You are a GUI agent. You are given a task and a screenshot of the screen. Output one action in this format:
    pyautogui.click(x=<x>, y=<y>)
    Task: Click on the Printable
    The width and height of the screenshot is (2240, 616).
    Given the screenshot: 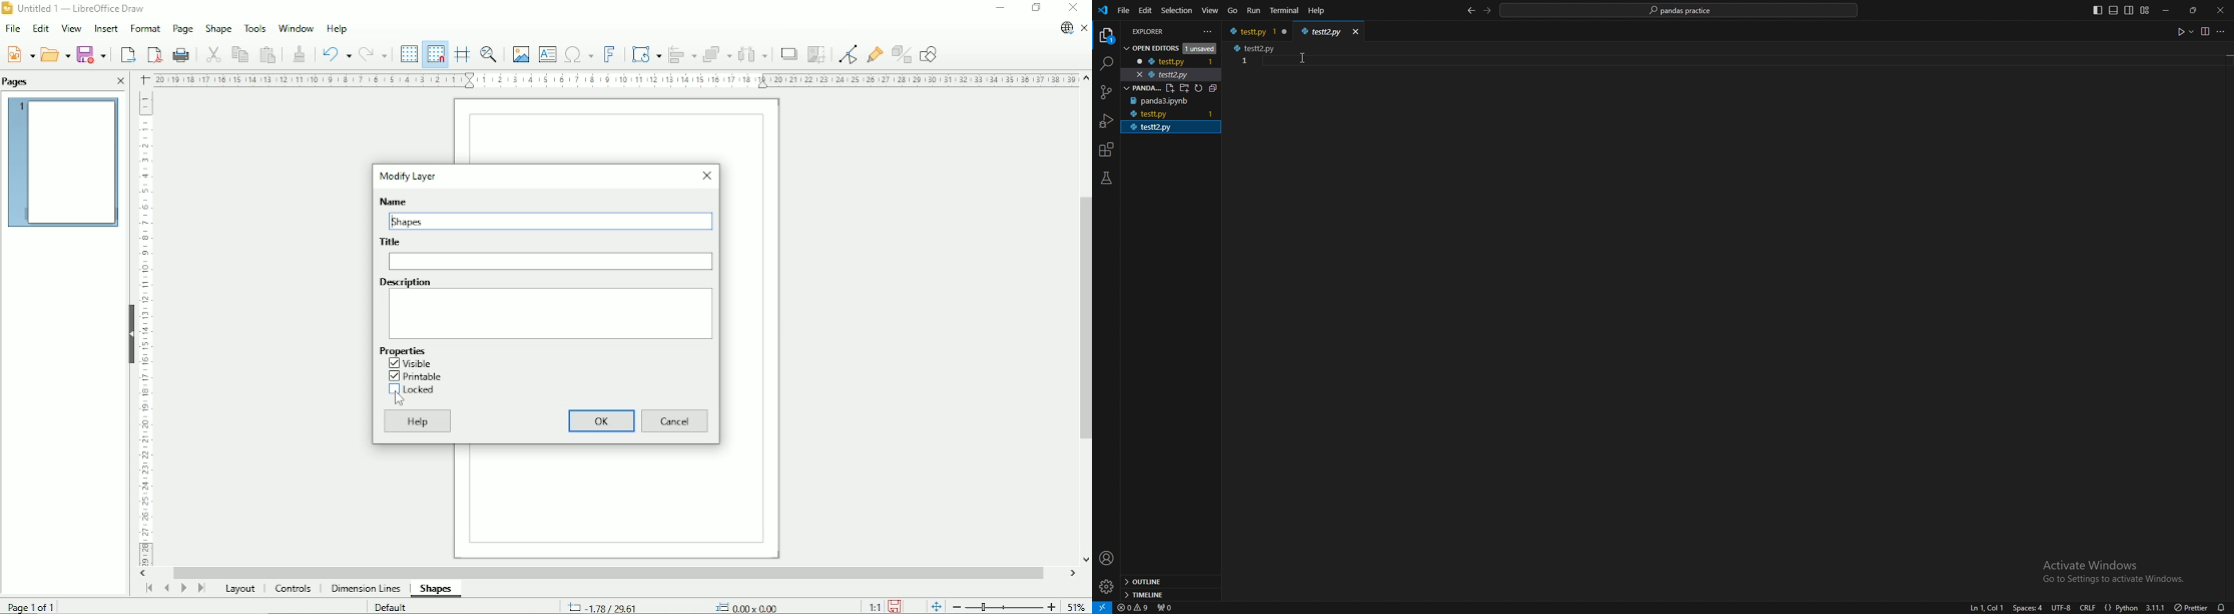 What is the action you would take?
    pyautogui.click(x=414, y=376)
    